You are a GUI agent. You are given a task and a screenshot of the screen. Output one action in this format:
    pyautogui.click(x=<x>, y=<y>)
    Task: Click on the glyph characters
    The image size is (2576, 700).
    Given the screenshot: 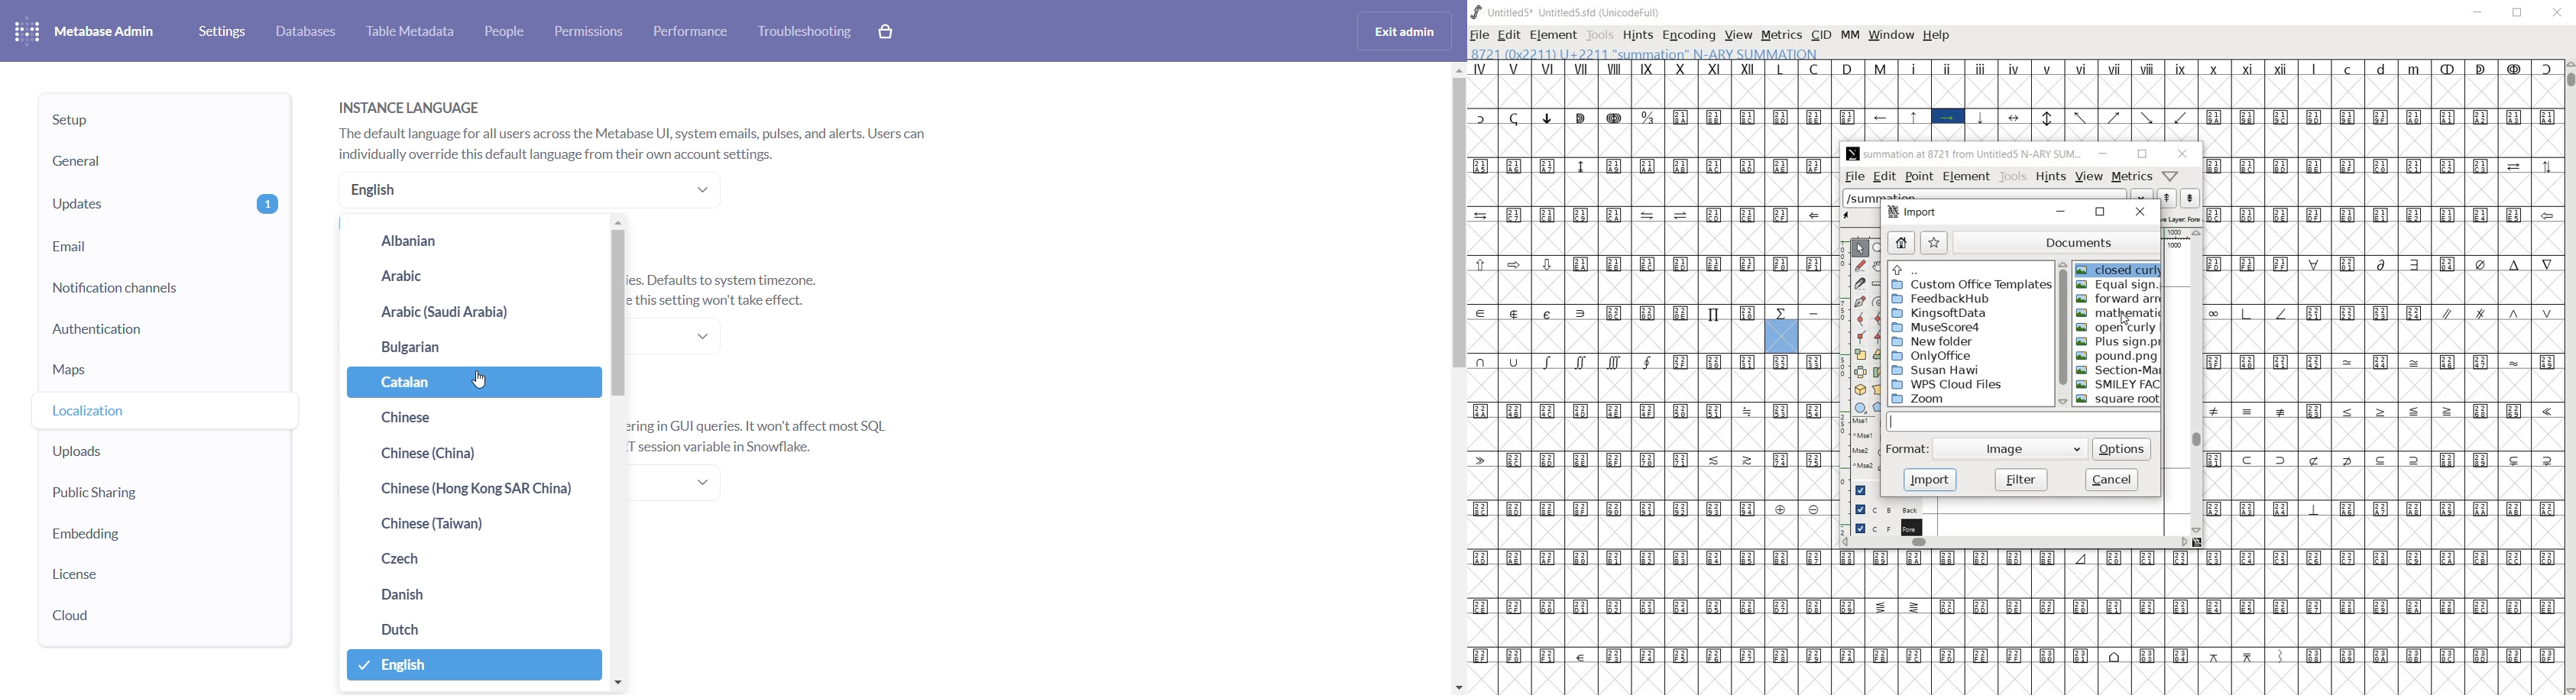 What is the action you would take?
    pyautogui.click(x=1649, y=378)
    